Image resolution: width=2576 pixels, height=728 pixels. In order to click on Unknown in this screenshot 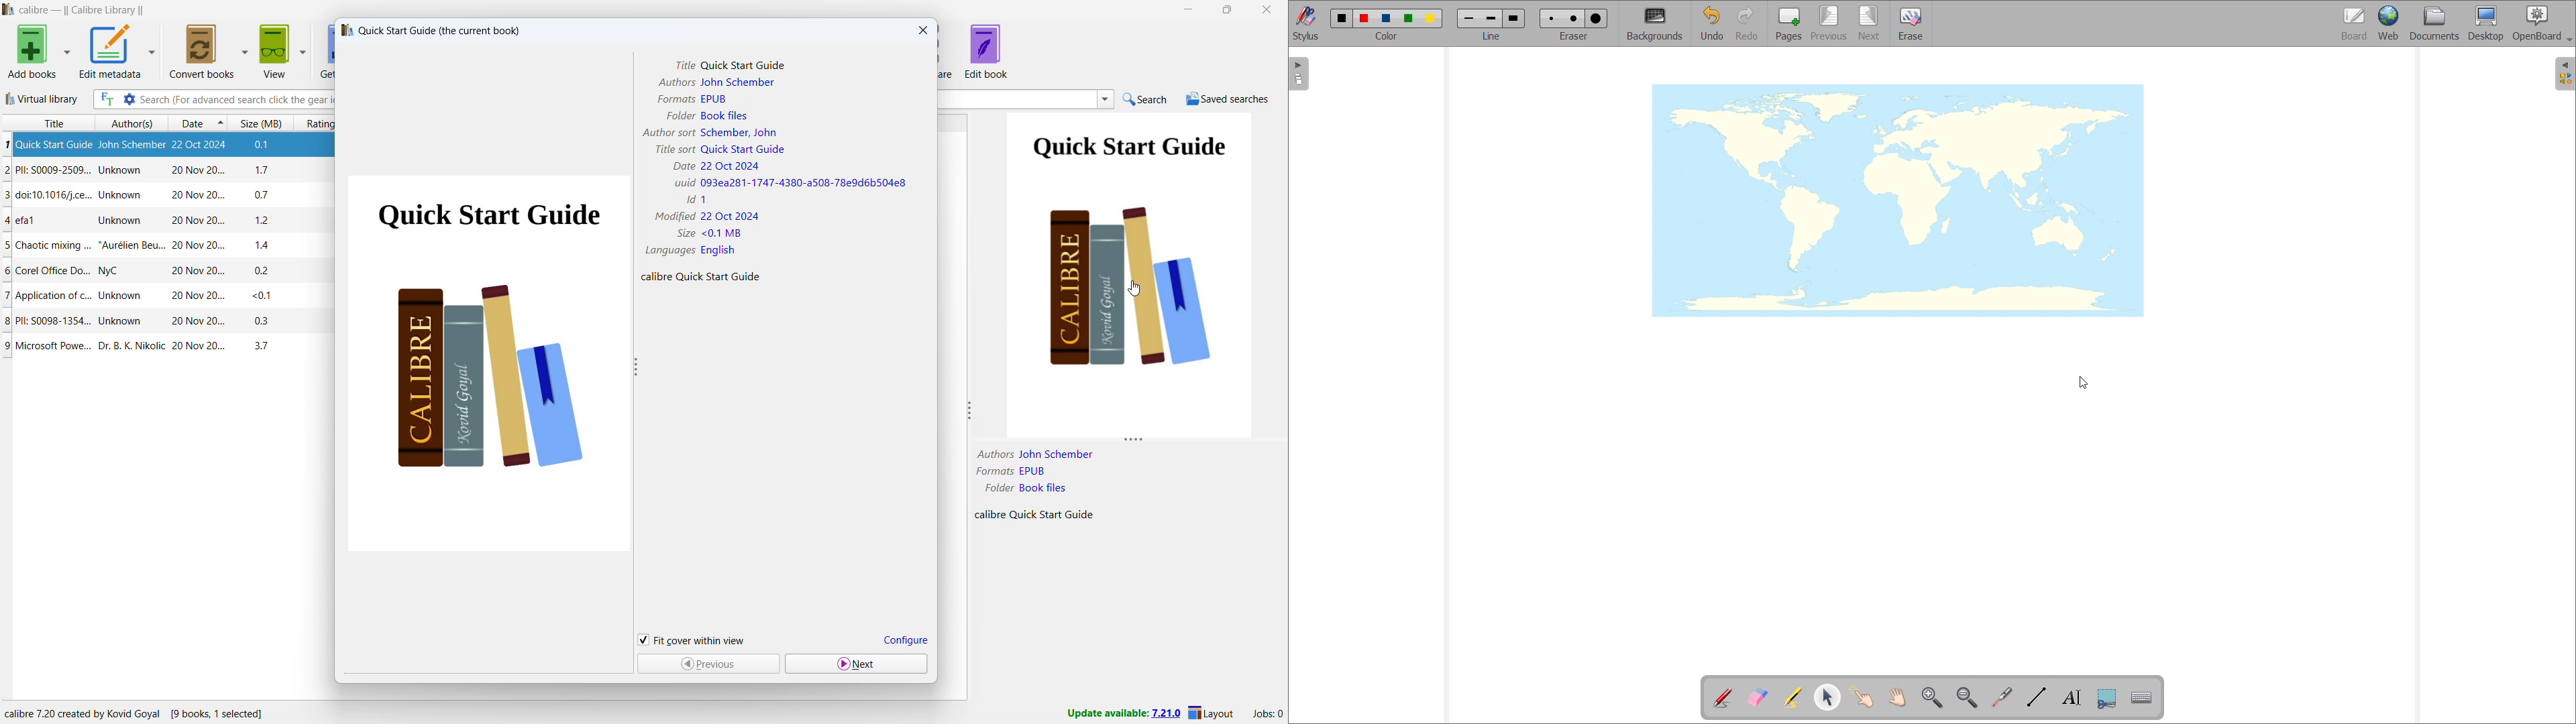, I will do `click(122, 195)`.